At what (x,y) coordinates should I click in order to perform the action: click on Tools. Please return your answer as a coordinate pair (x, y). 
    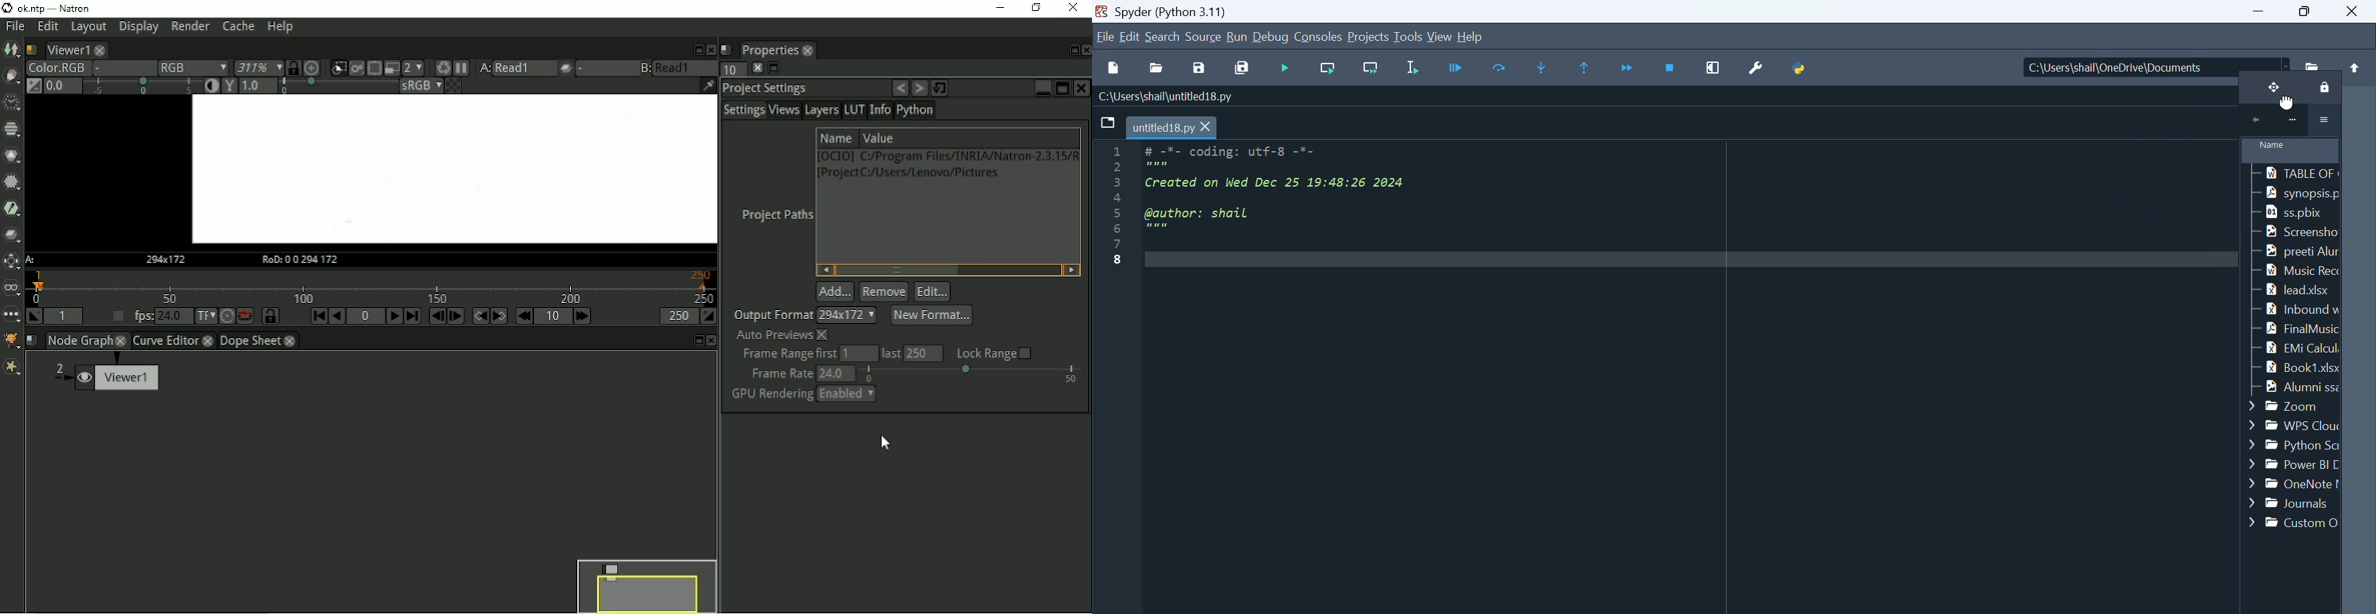
    Looking at the image, I should click on (1410, 37).